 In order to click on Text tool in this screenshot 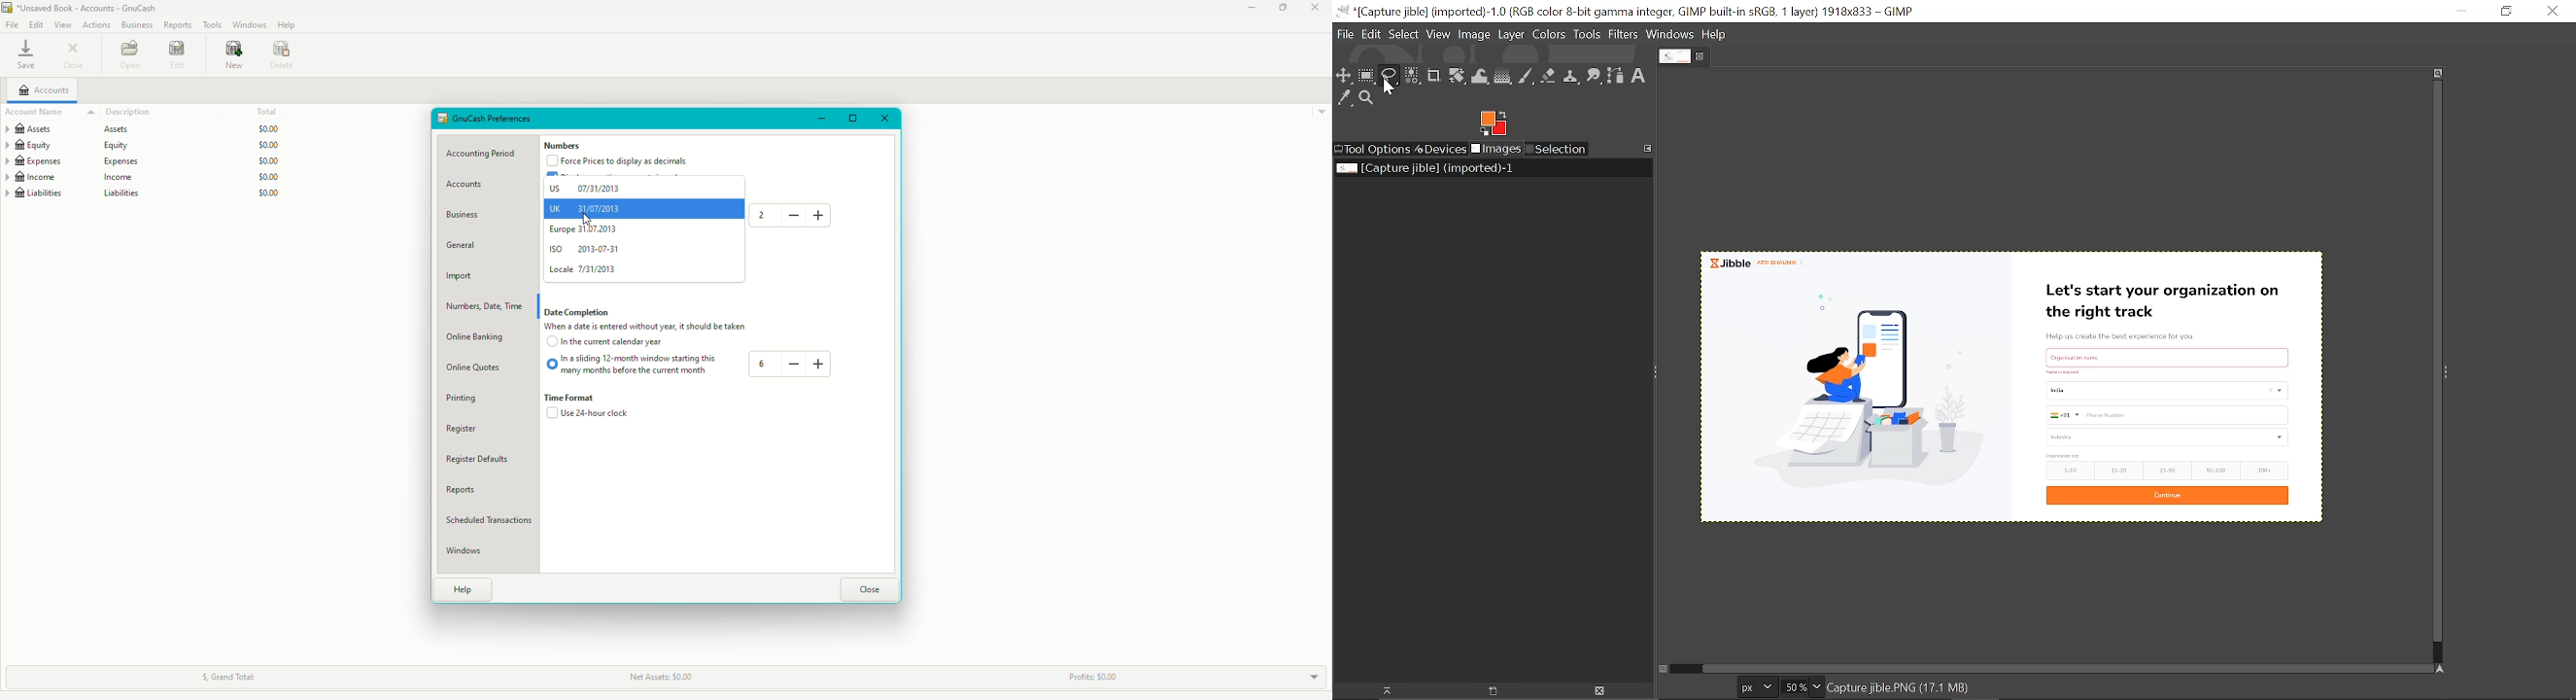, I will do `click(1639, 76)`.